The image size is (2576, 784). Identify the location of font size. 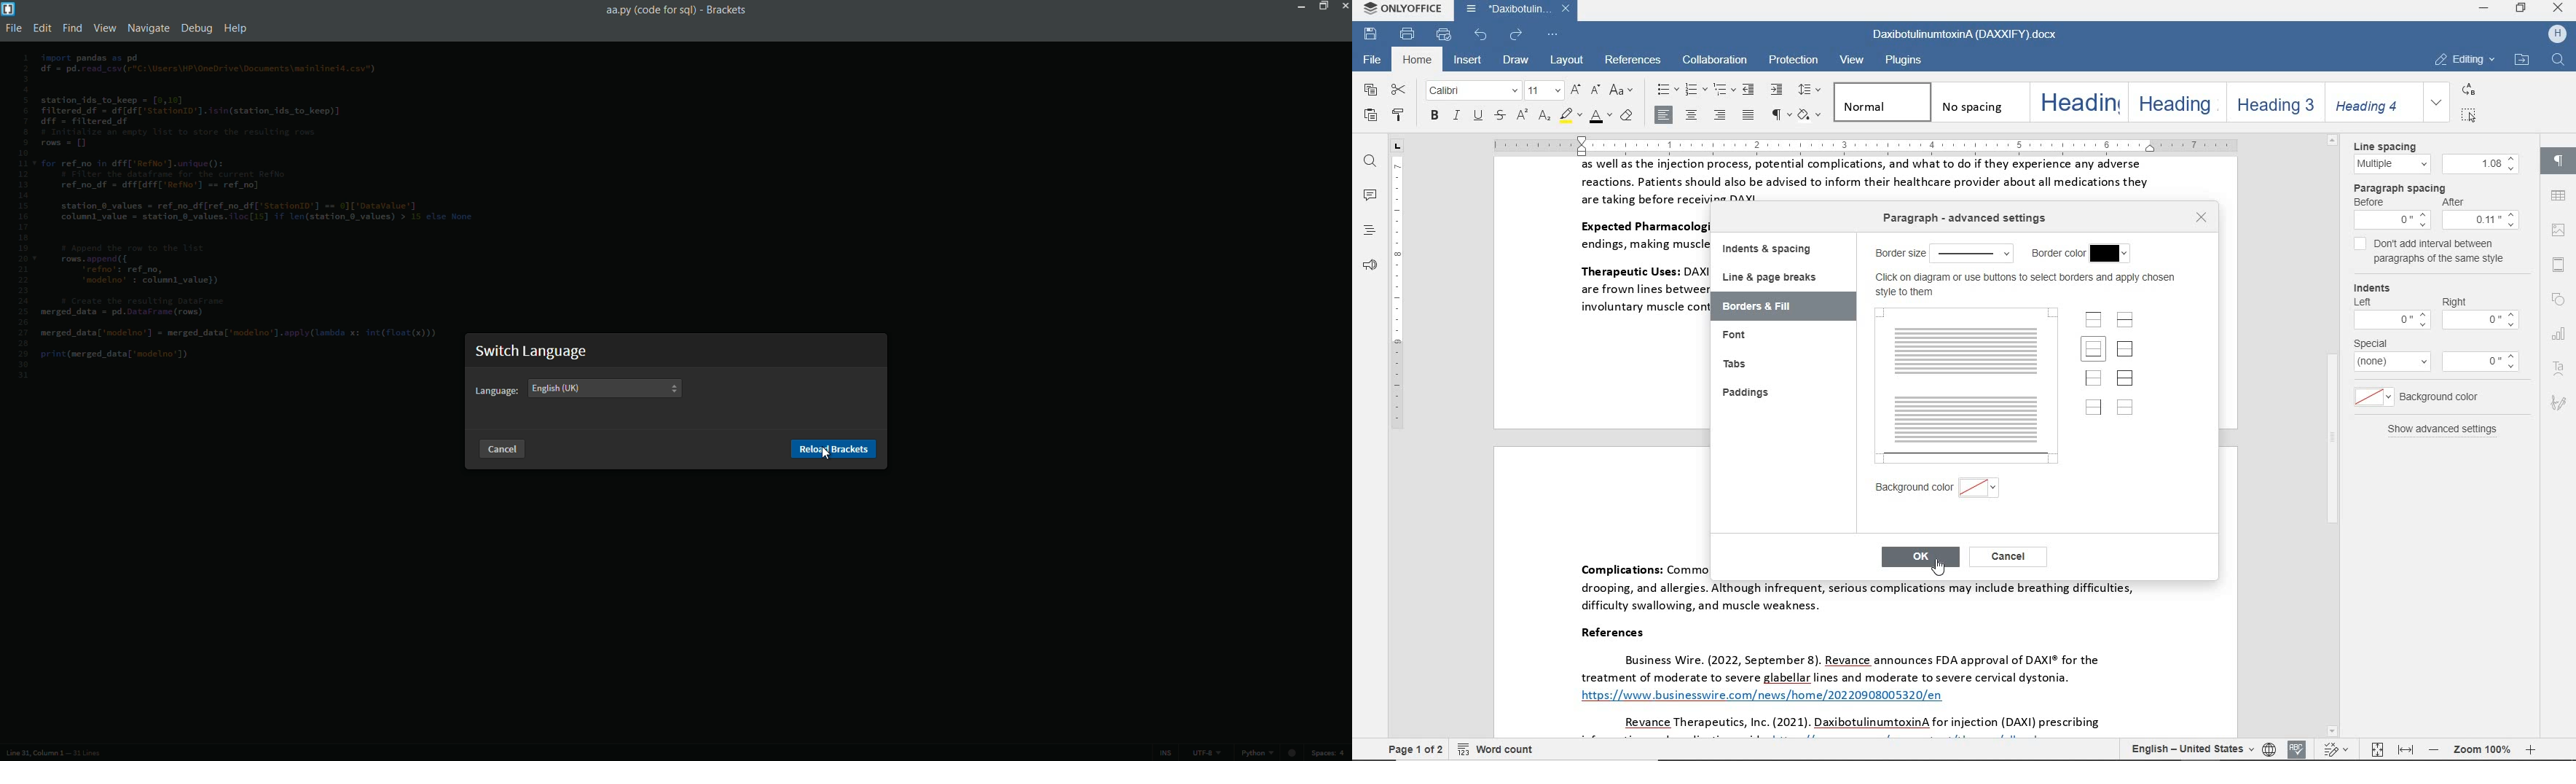
(1542, 91).